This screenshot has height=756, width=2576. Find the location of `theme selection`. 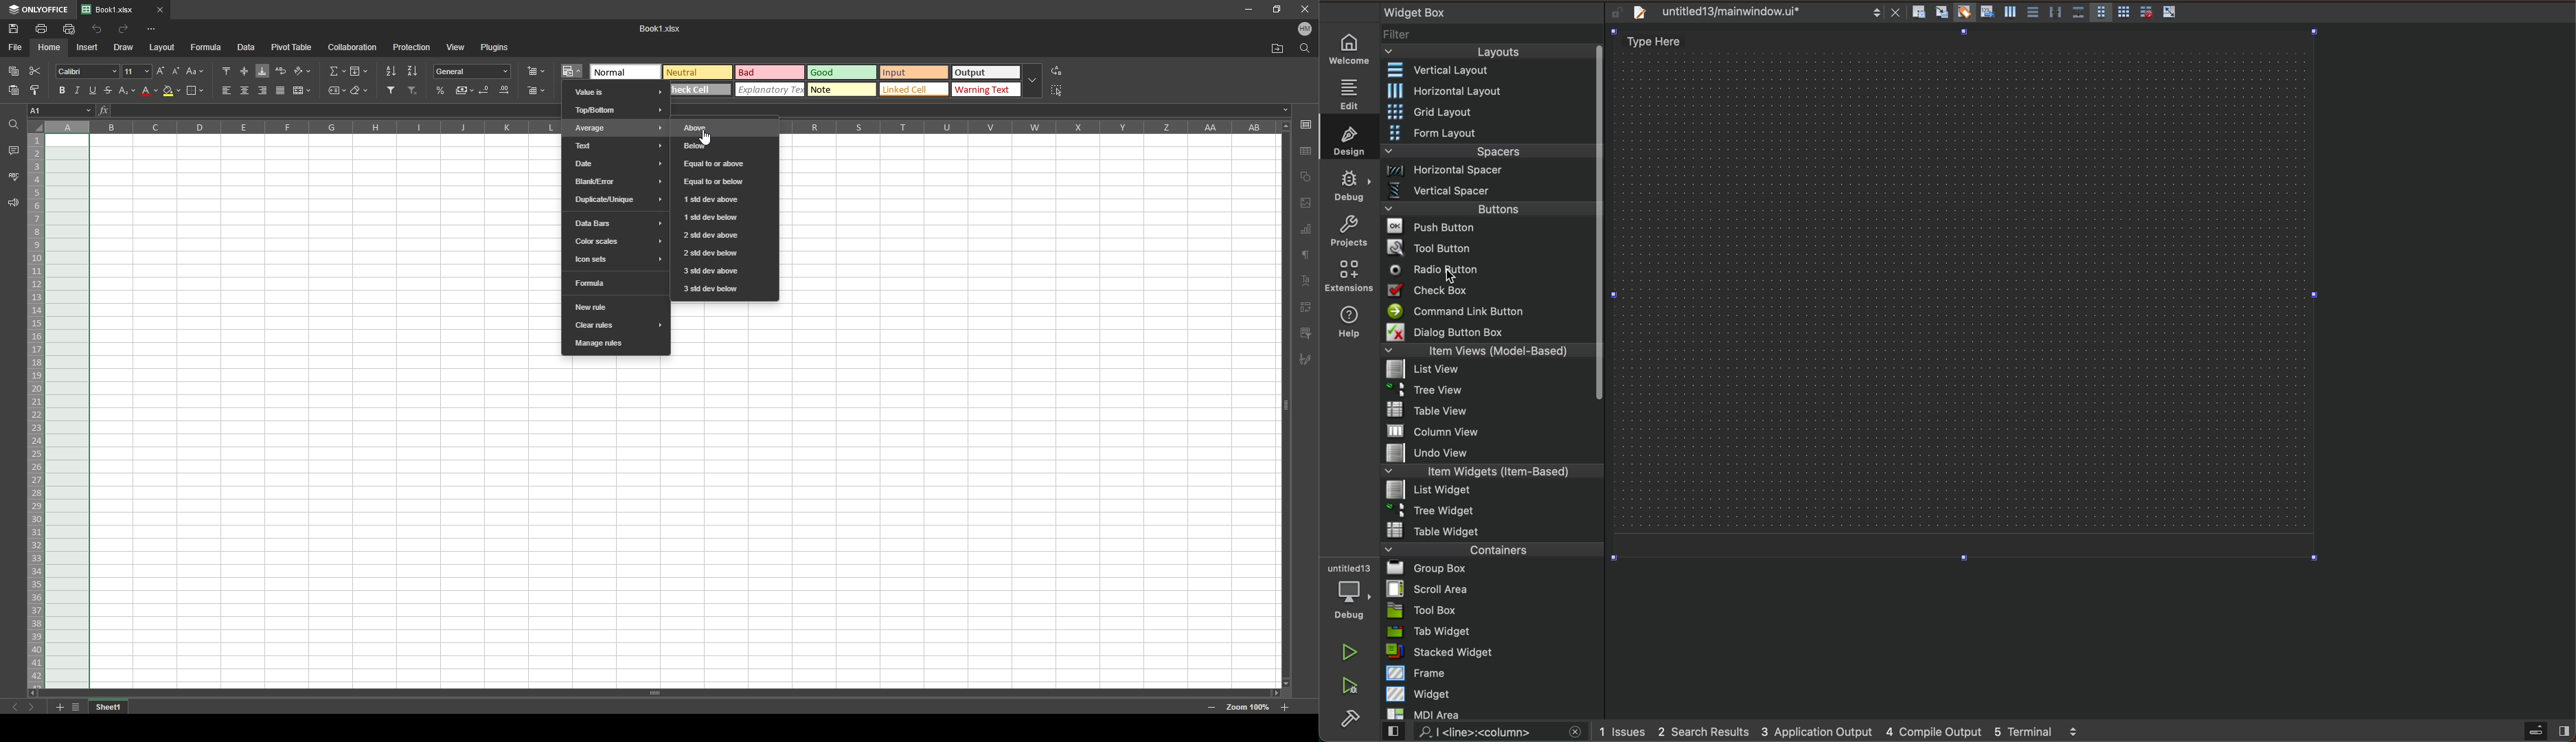

theme selection is located at coordinates (845, 81).